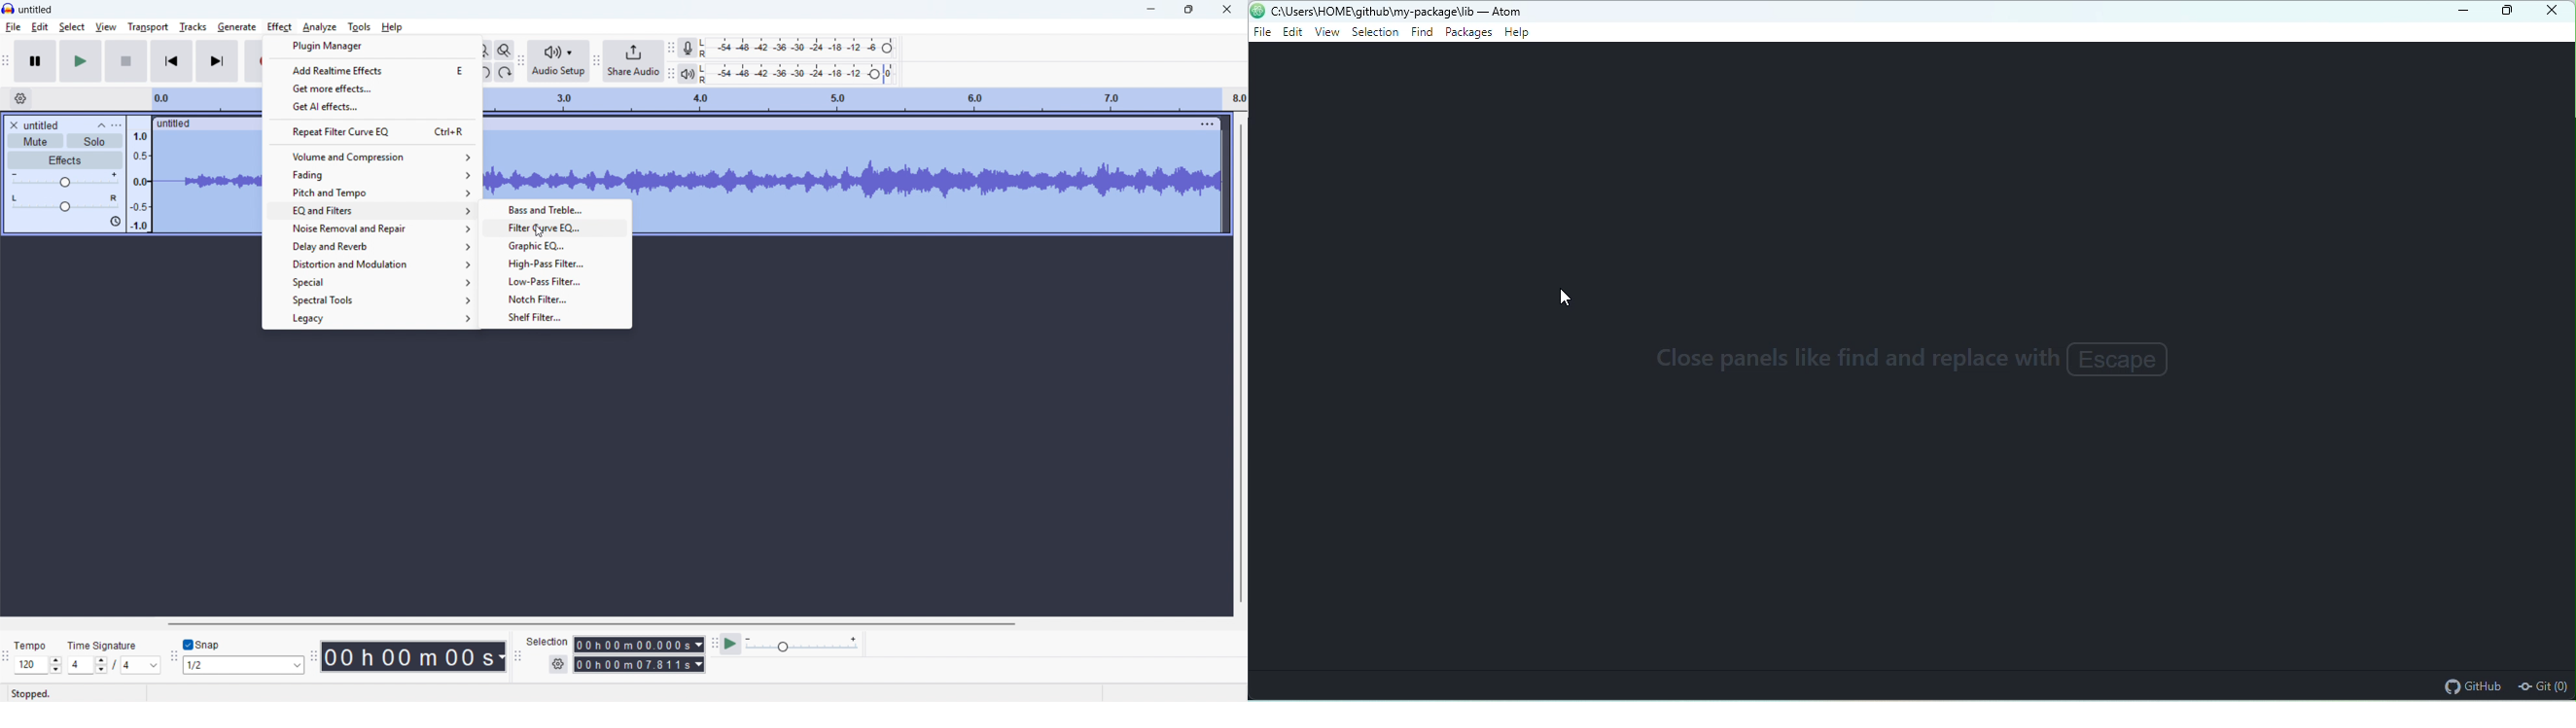 This screenshot has height=728, width=2576. I want to click on legacy, so click(370, 318).